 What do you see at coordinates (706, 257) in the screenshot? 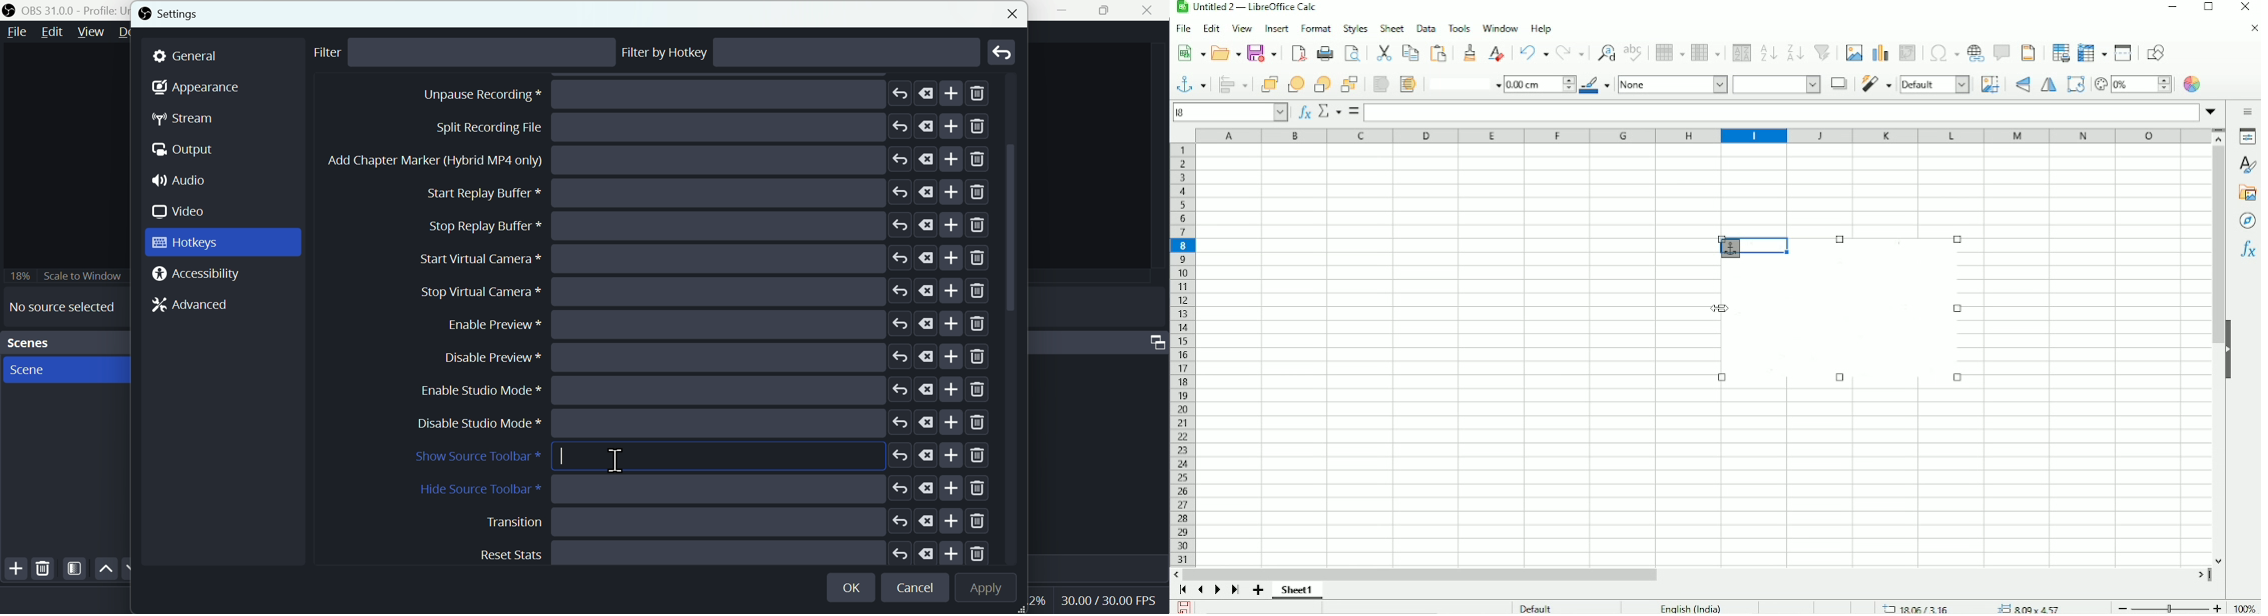
I see `Split recording file` at bounding box center [706, 257].